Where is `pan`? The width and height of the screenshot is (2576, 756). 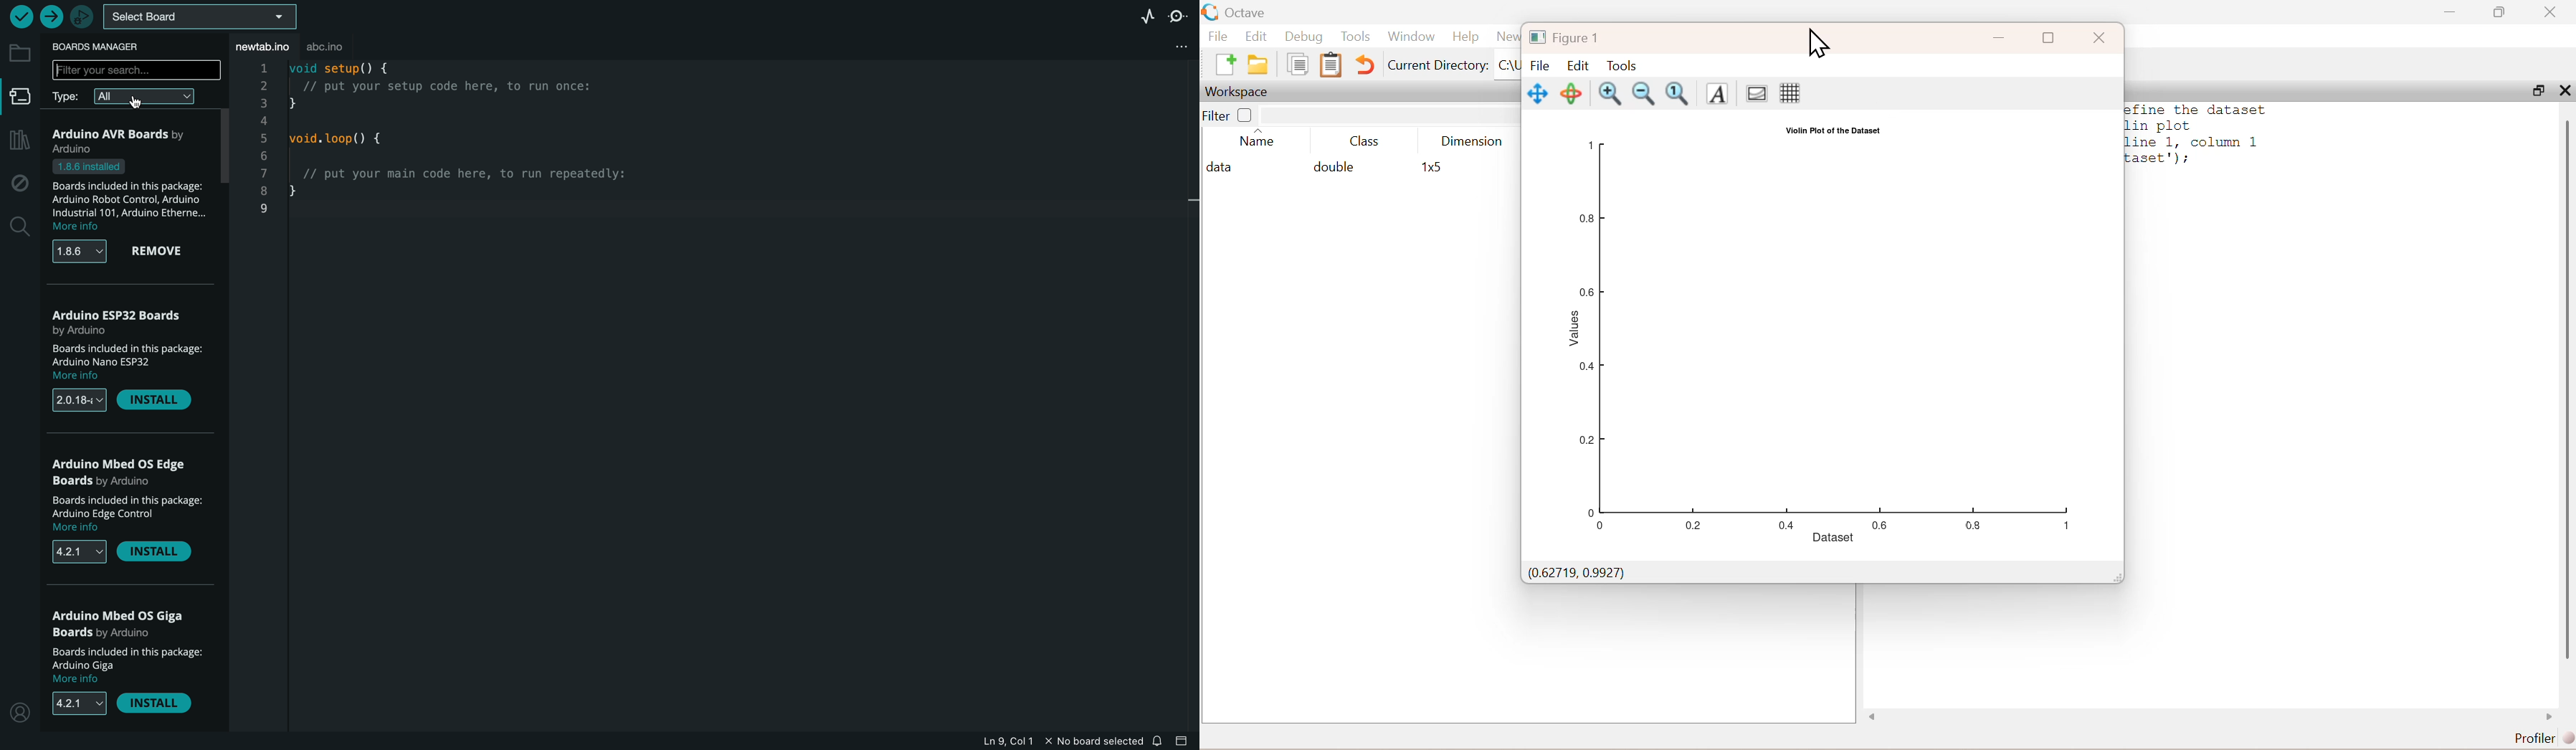
pan is located at coordinates (1538, 94).